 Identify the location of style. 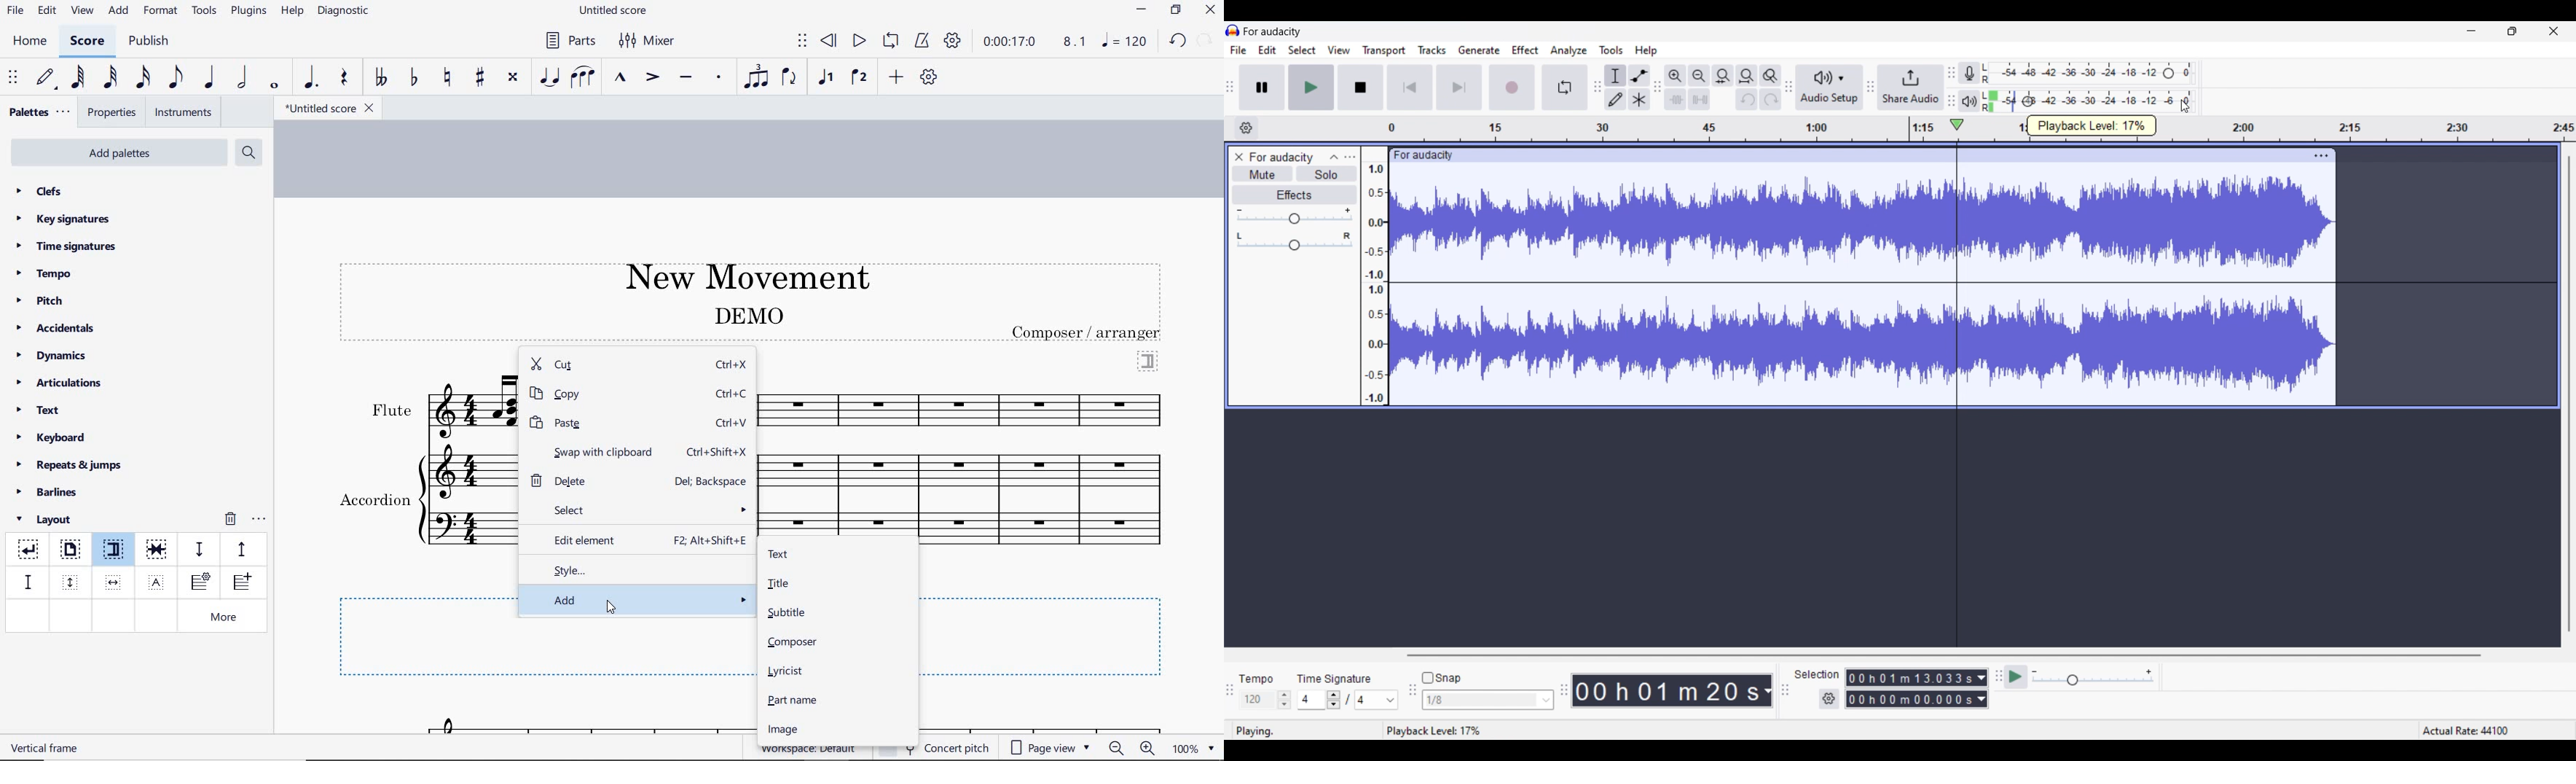
(638, 569).